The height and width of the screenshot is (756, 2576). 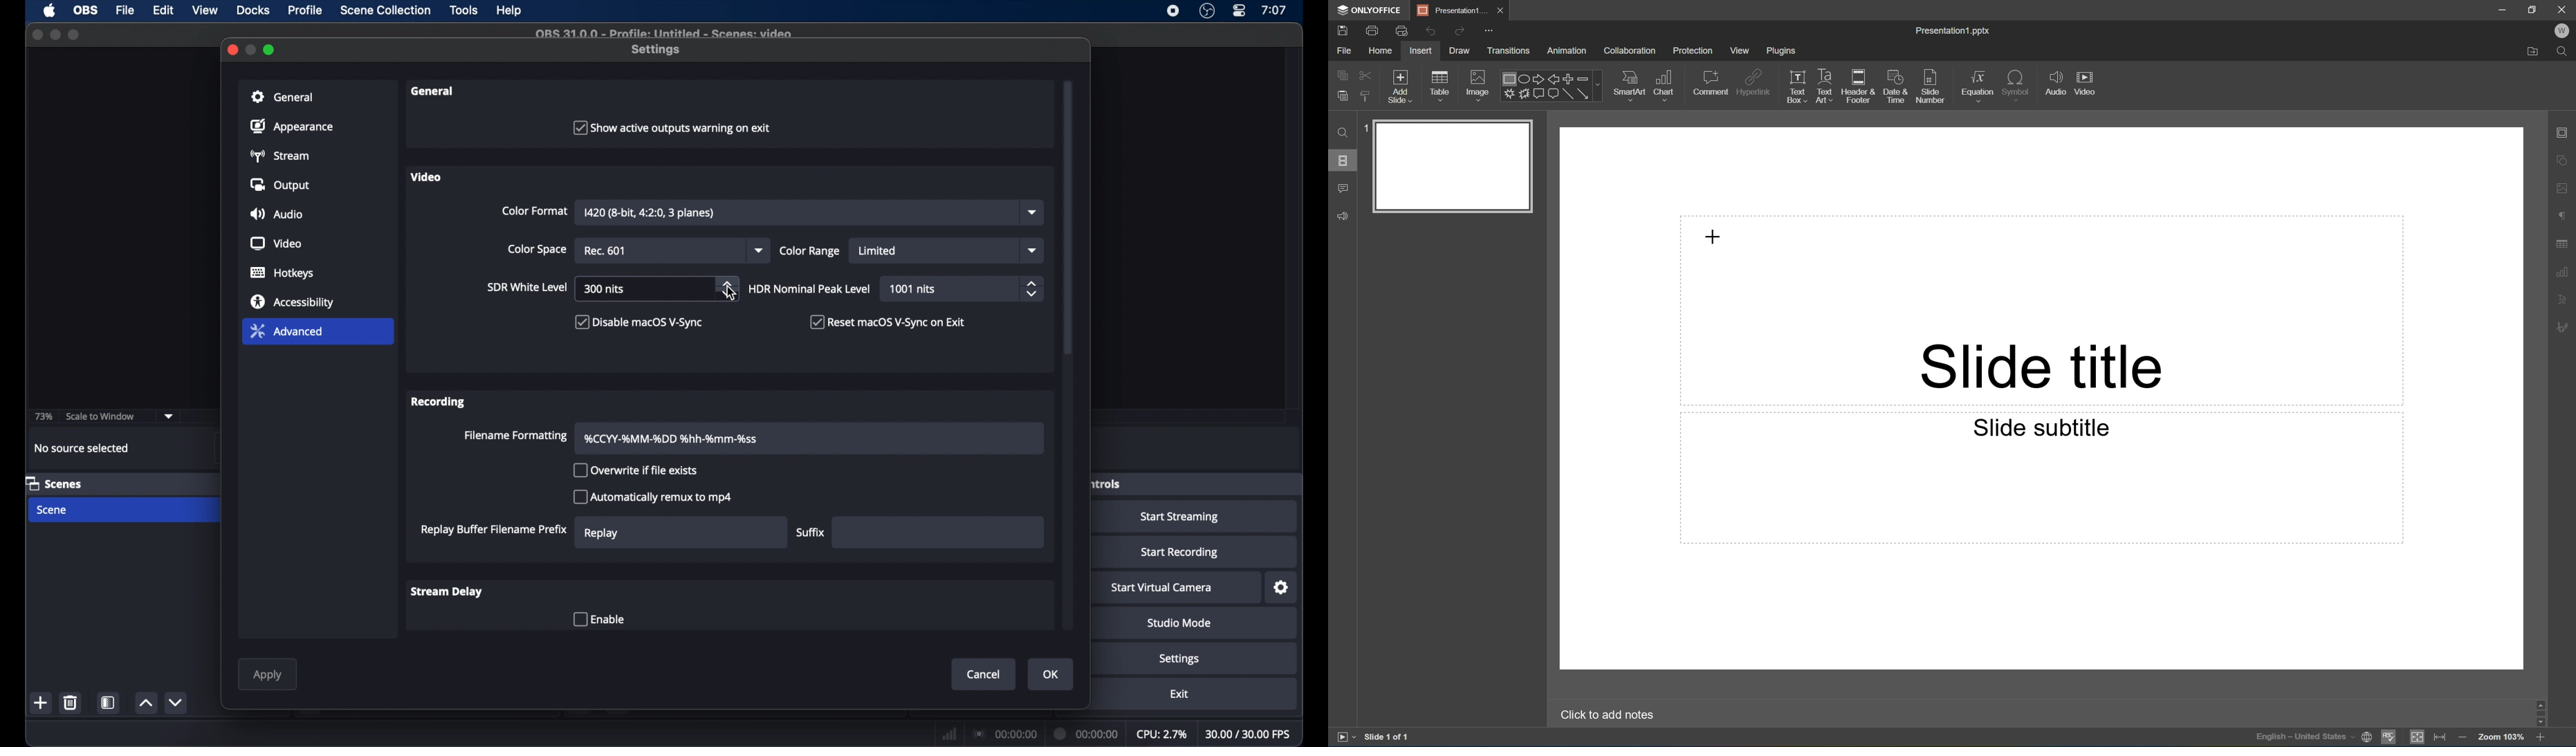 What do you see at coordinates (1342, 133) in the screenshot?
I see `Find` at bounding box center [1342, 133].